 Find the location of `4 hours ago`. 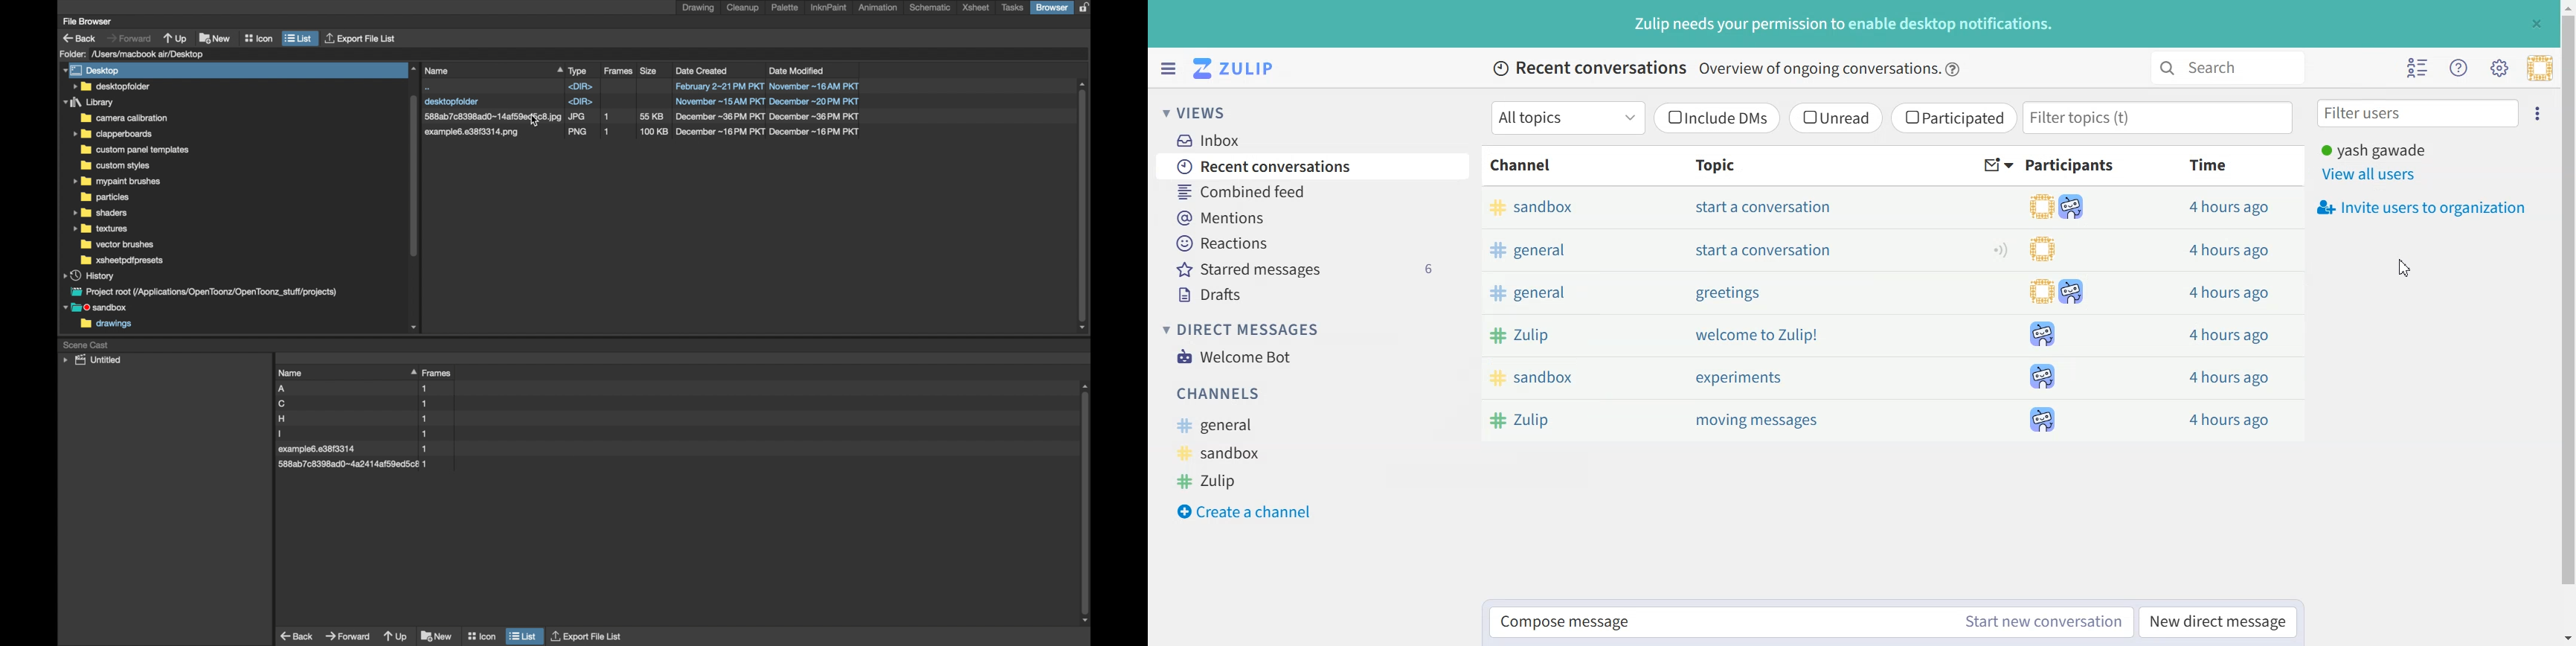

4 hours ago is located at coordinates (2229, 377).